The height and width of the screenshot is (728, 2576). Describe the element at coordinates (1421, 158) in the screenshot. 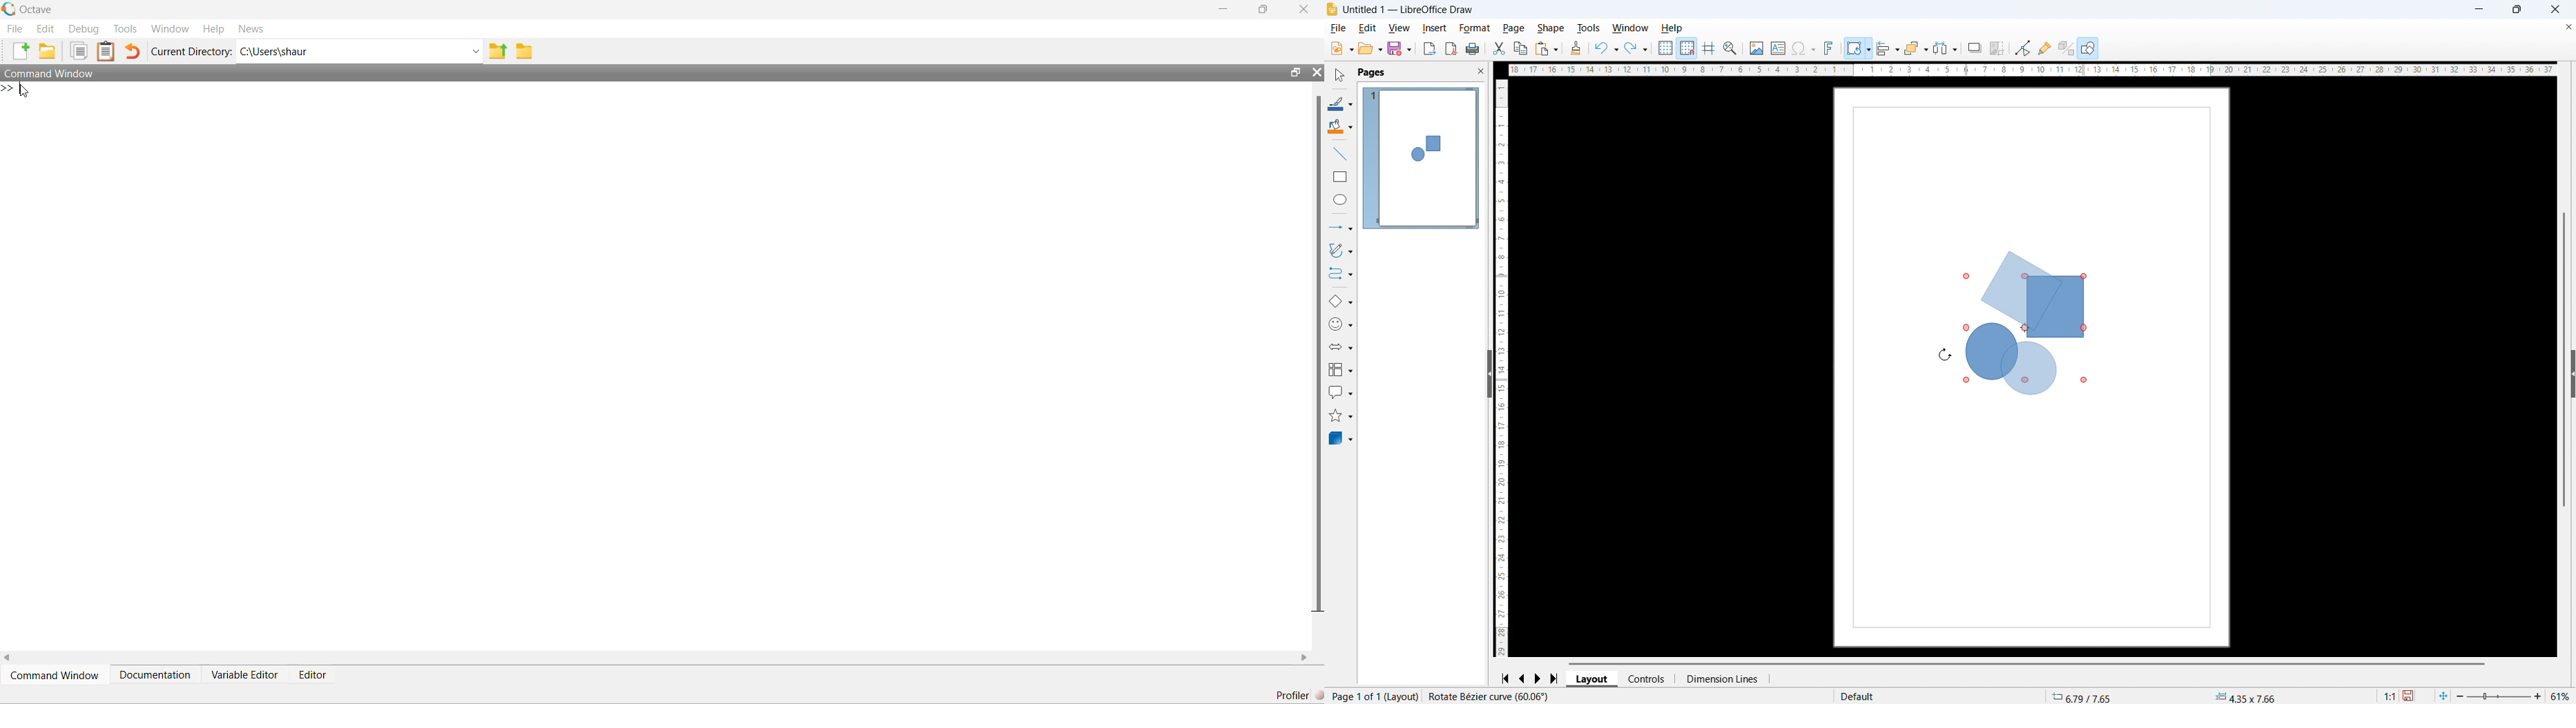

I see `Page display ` at that location.